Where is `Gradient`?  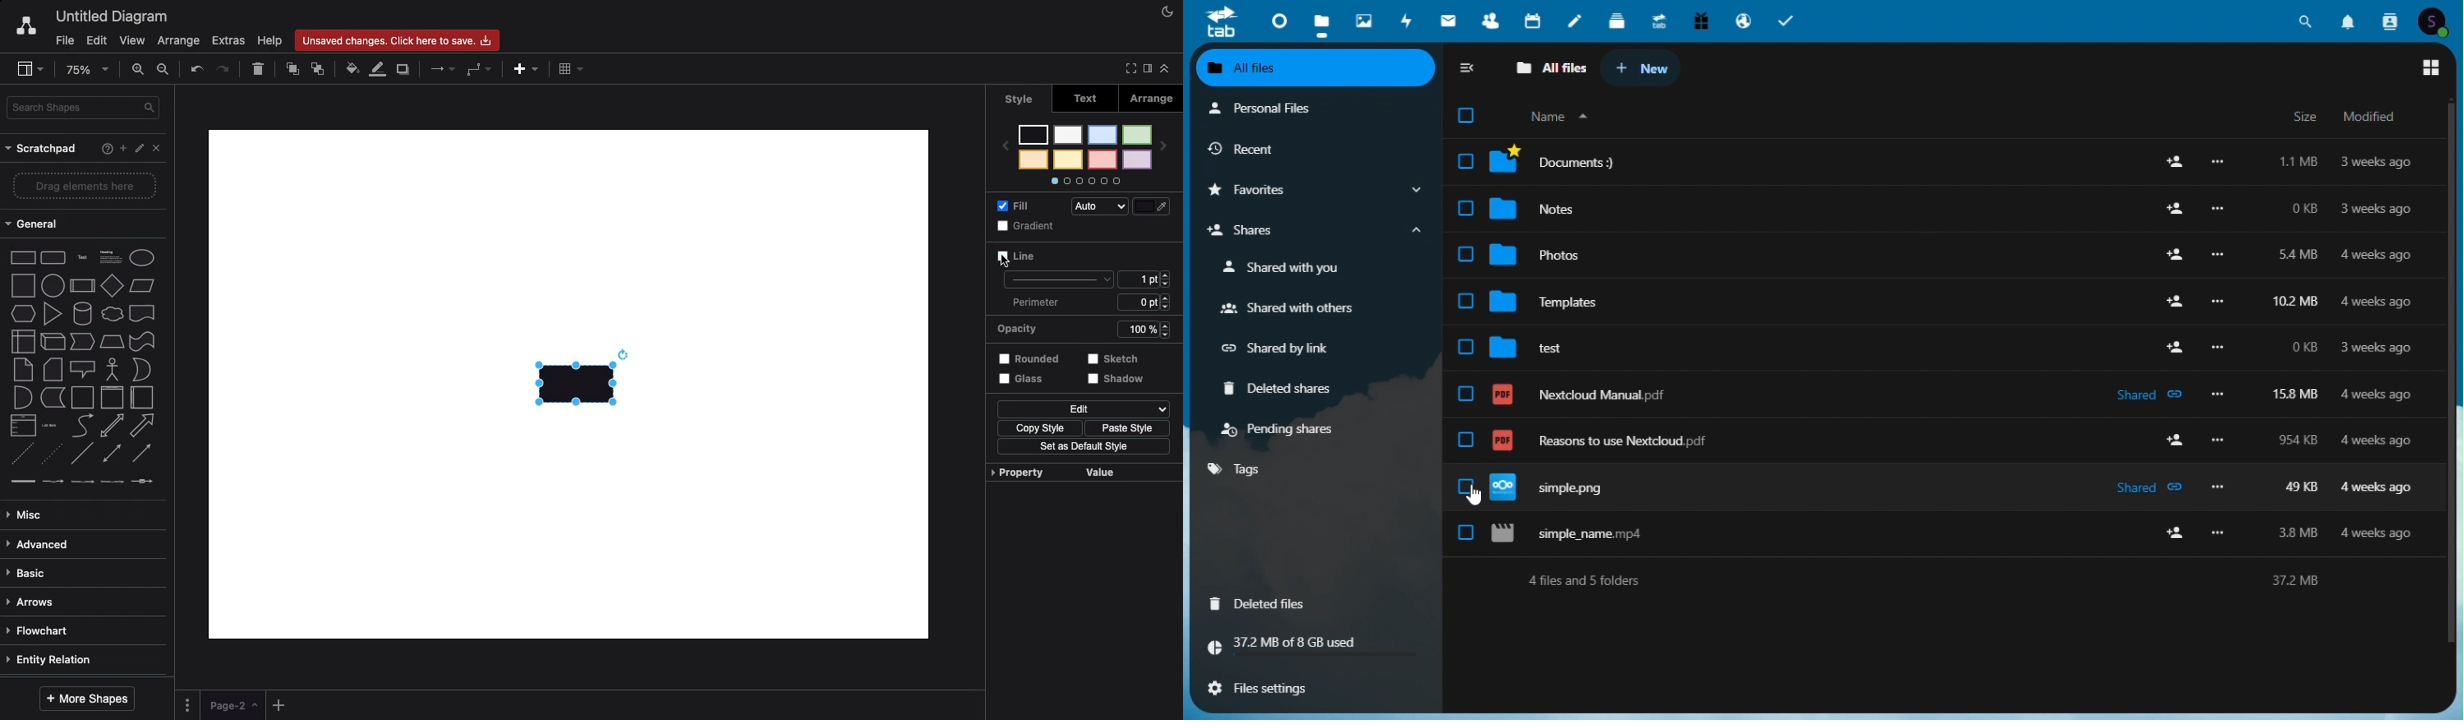
Gradient is located at coordinates (1023, 228).